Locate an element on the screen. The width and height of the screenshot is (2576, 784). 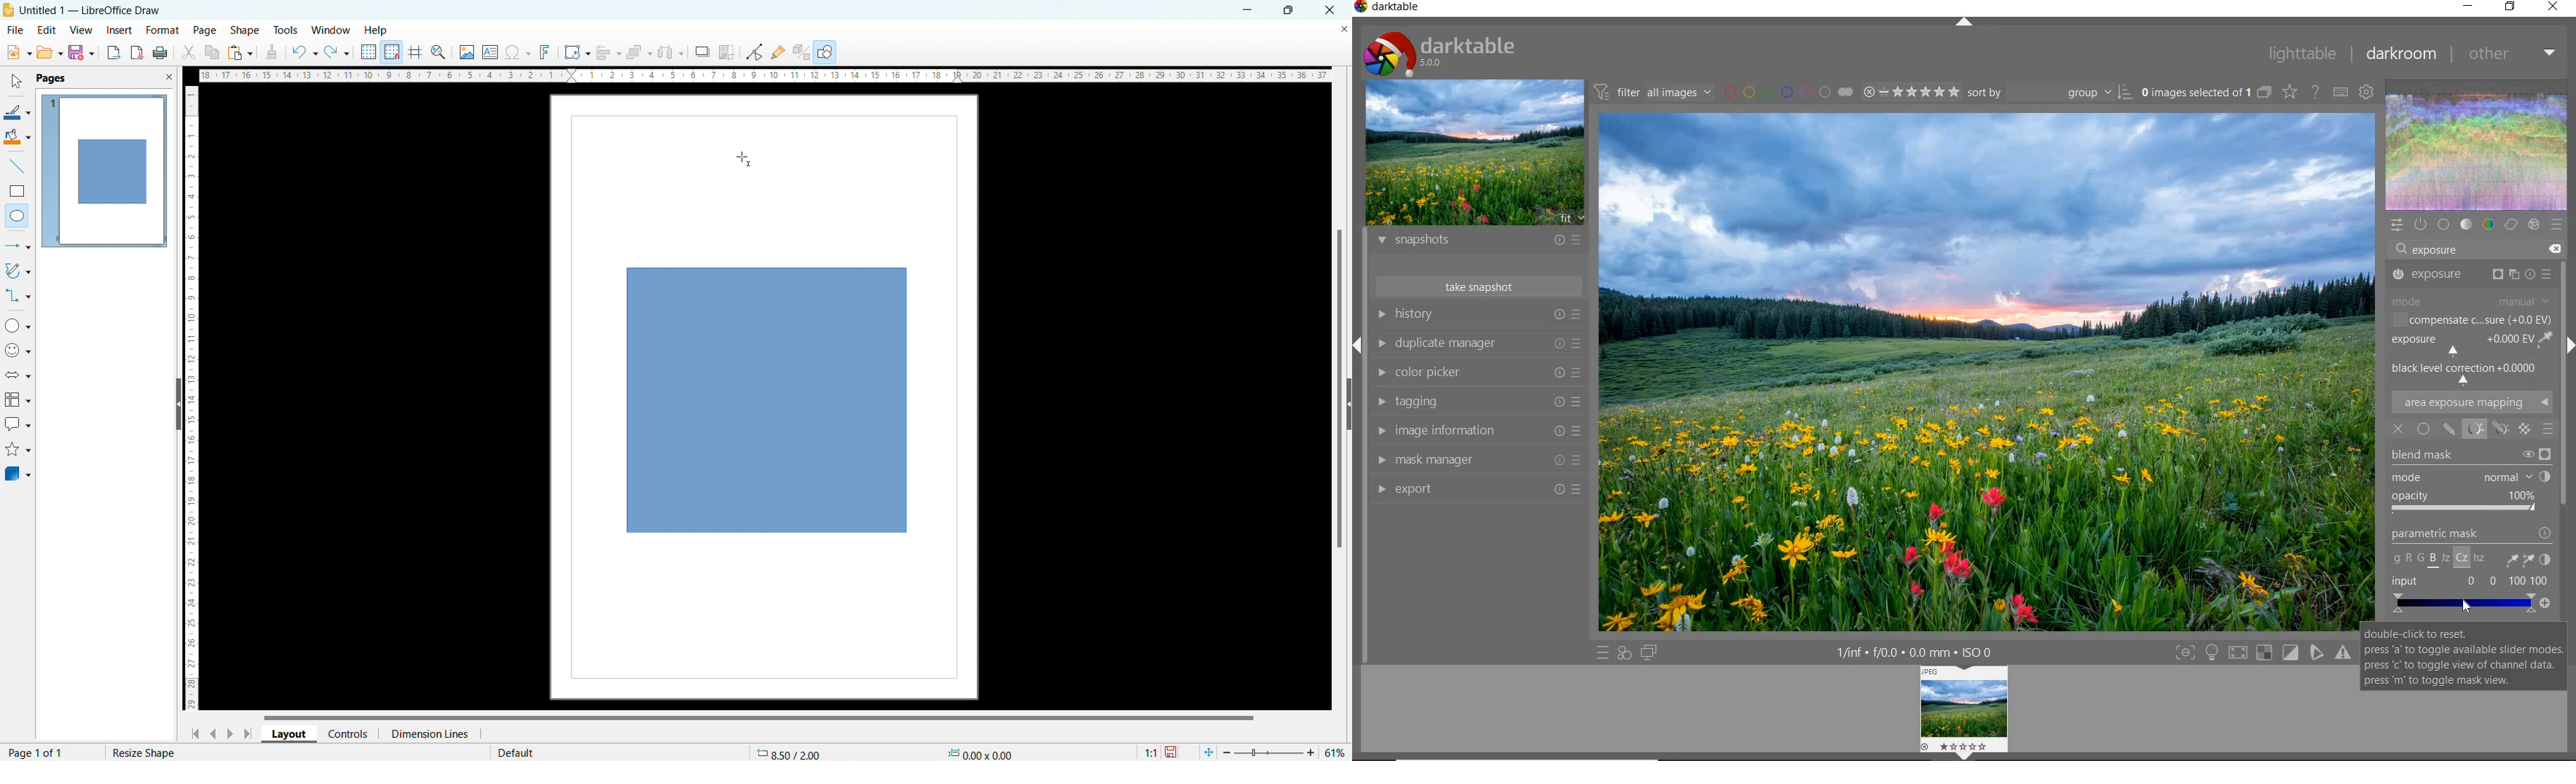
cut is located at coordinates (189, 52).